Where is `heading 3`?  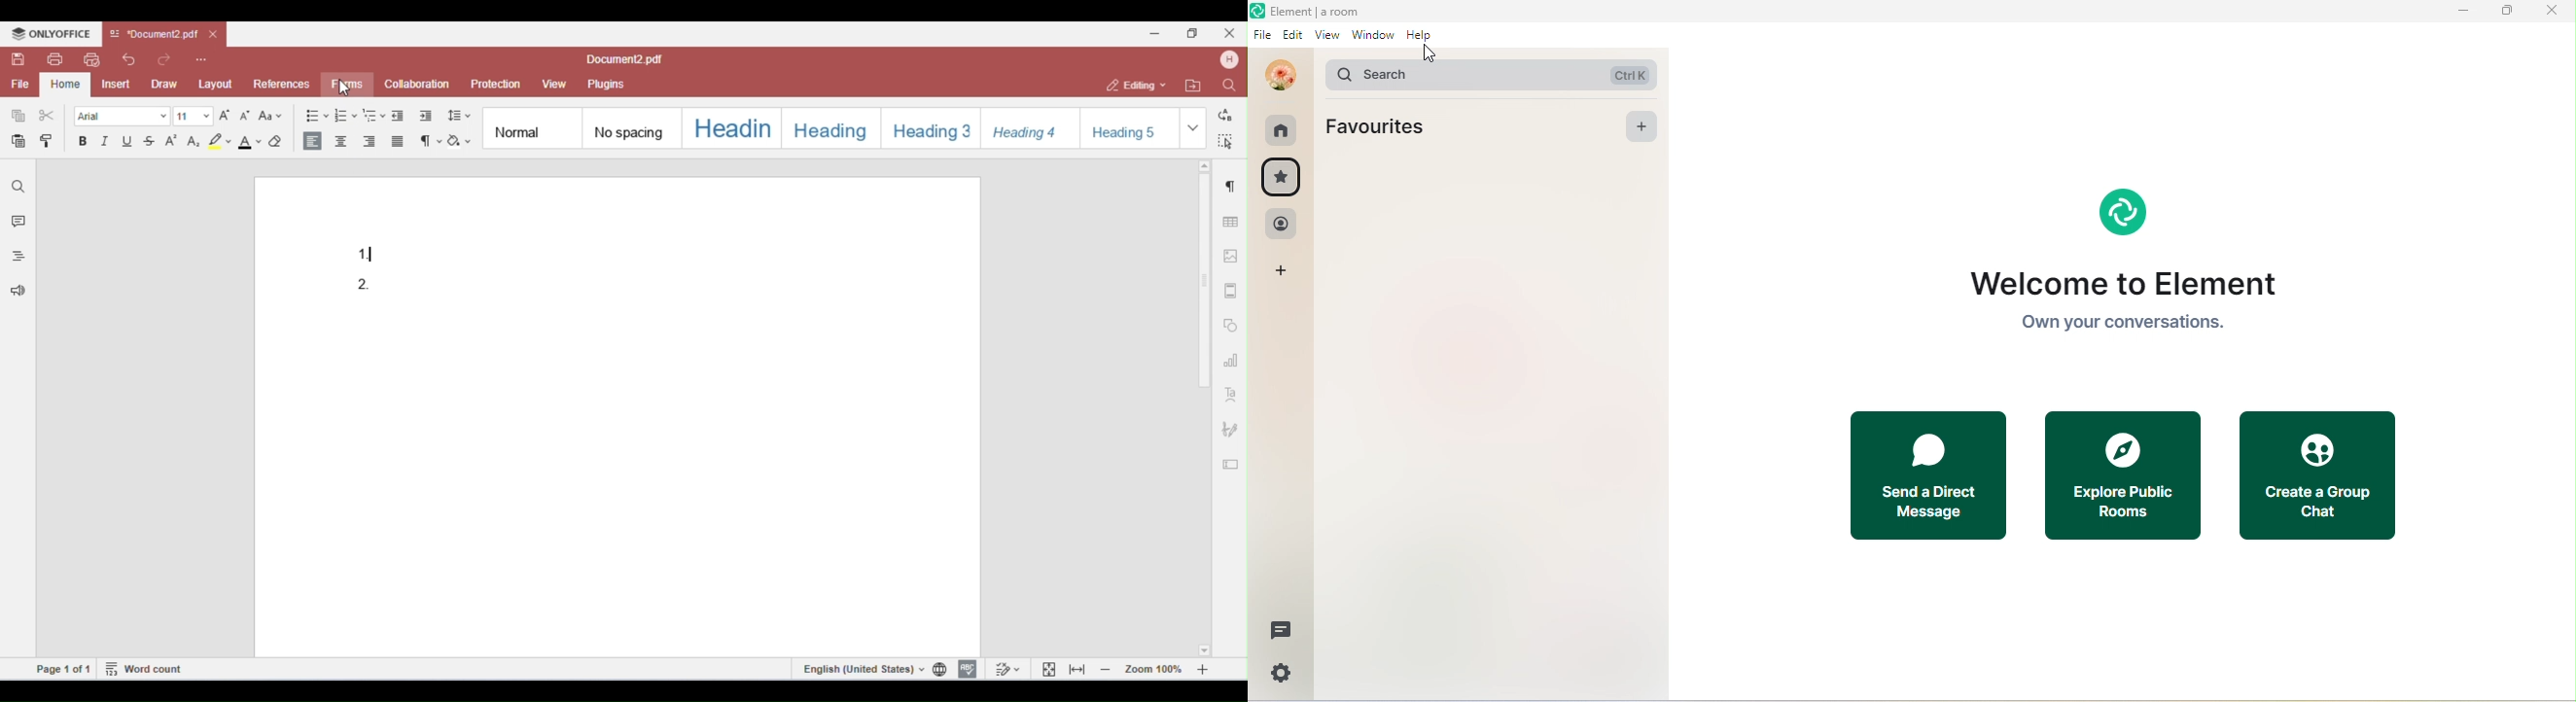
heading 3 is located at coordinates (928, 126).